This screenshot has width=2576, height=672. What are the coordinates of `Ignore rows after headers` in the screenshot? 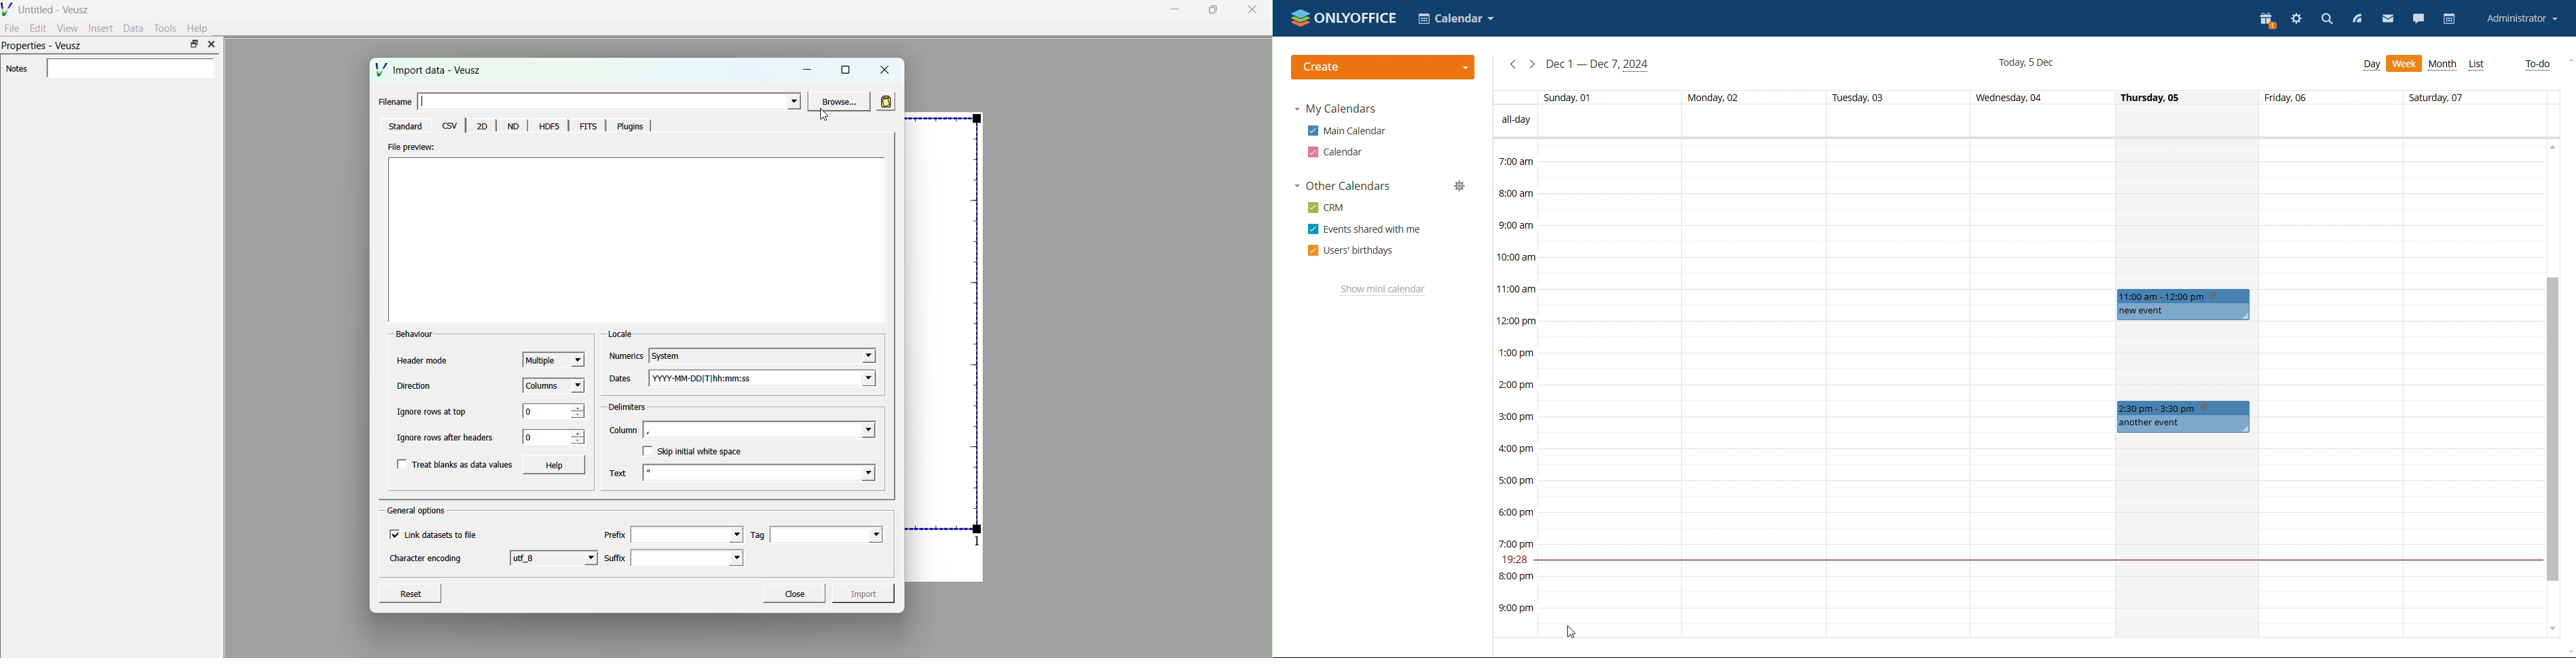 It's located at (448, 438).